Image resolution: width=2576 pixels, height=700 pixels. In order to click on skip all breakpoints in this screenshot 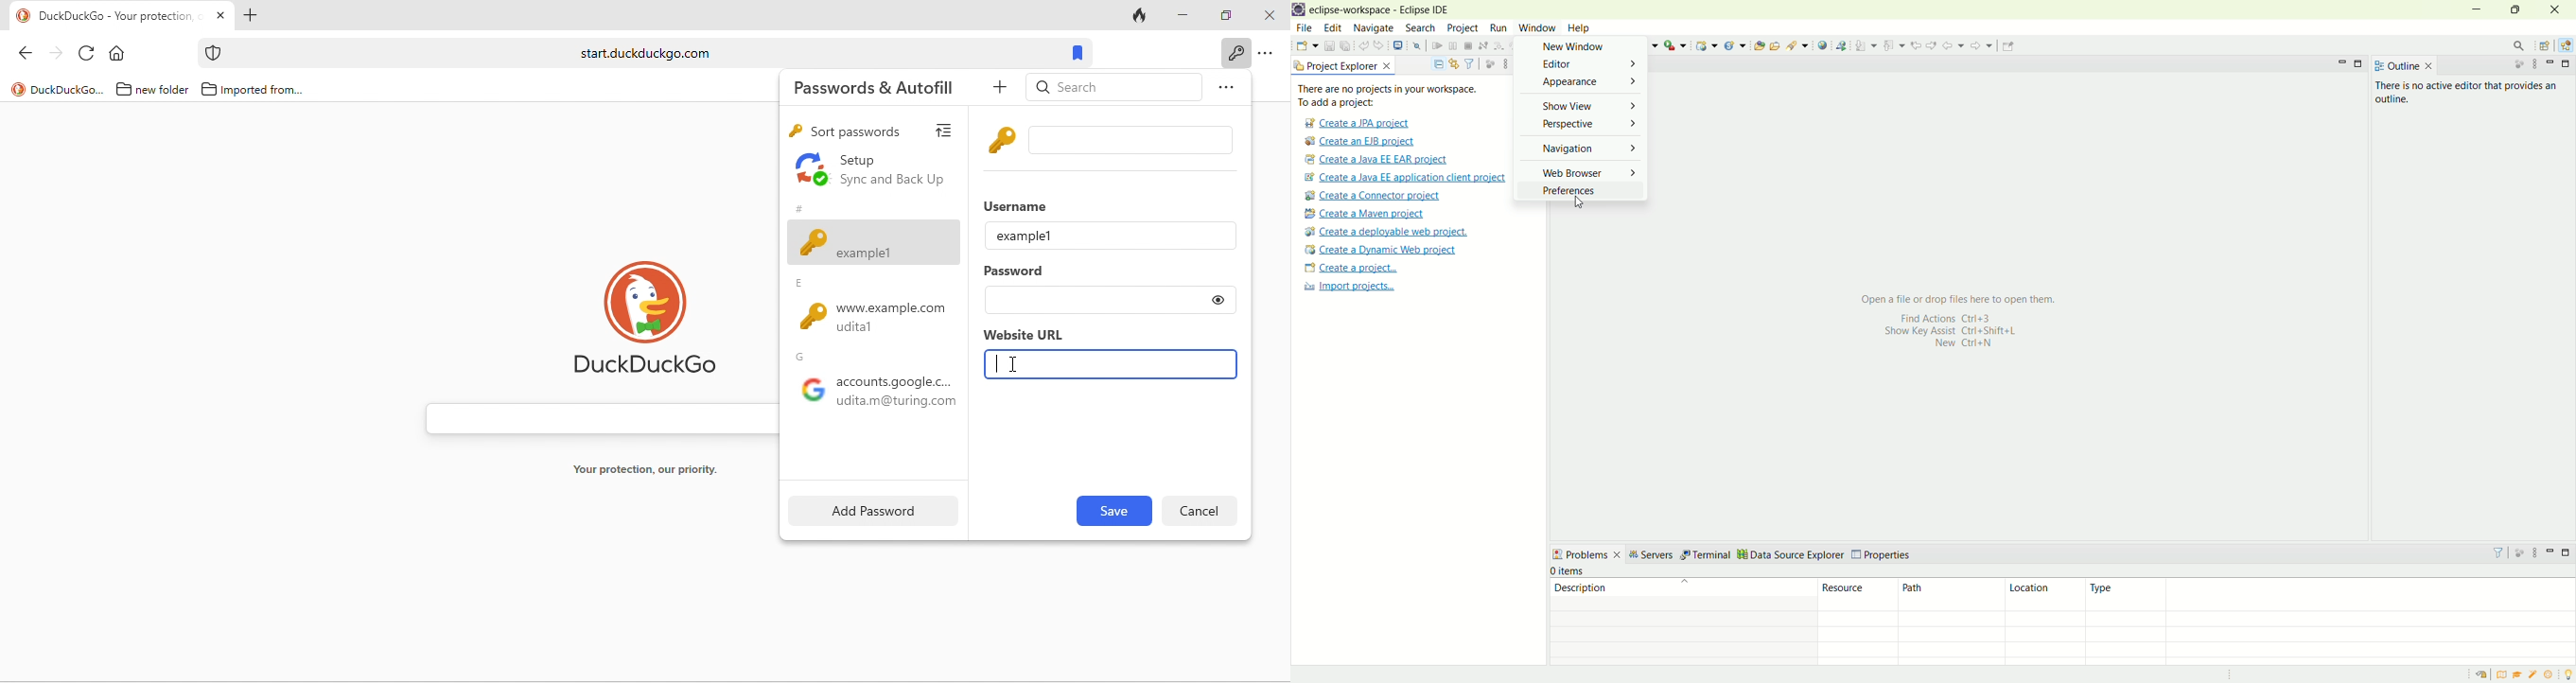, I will do `click(1419, 46)`.